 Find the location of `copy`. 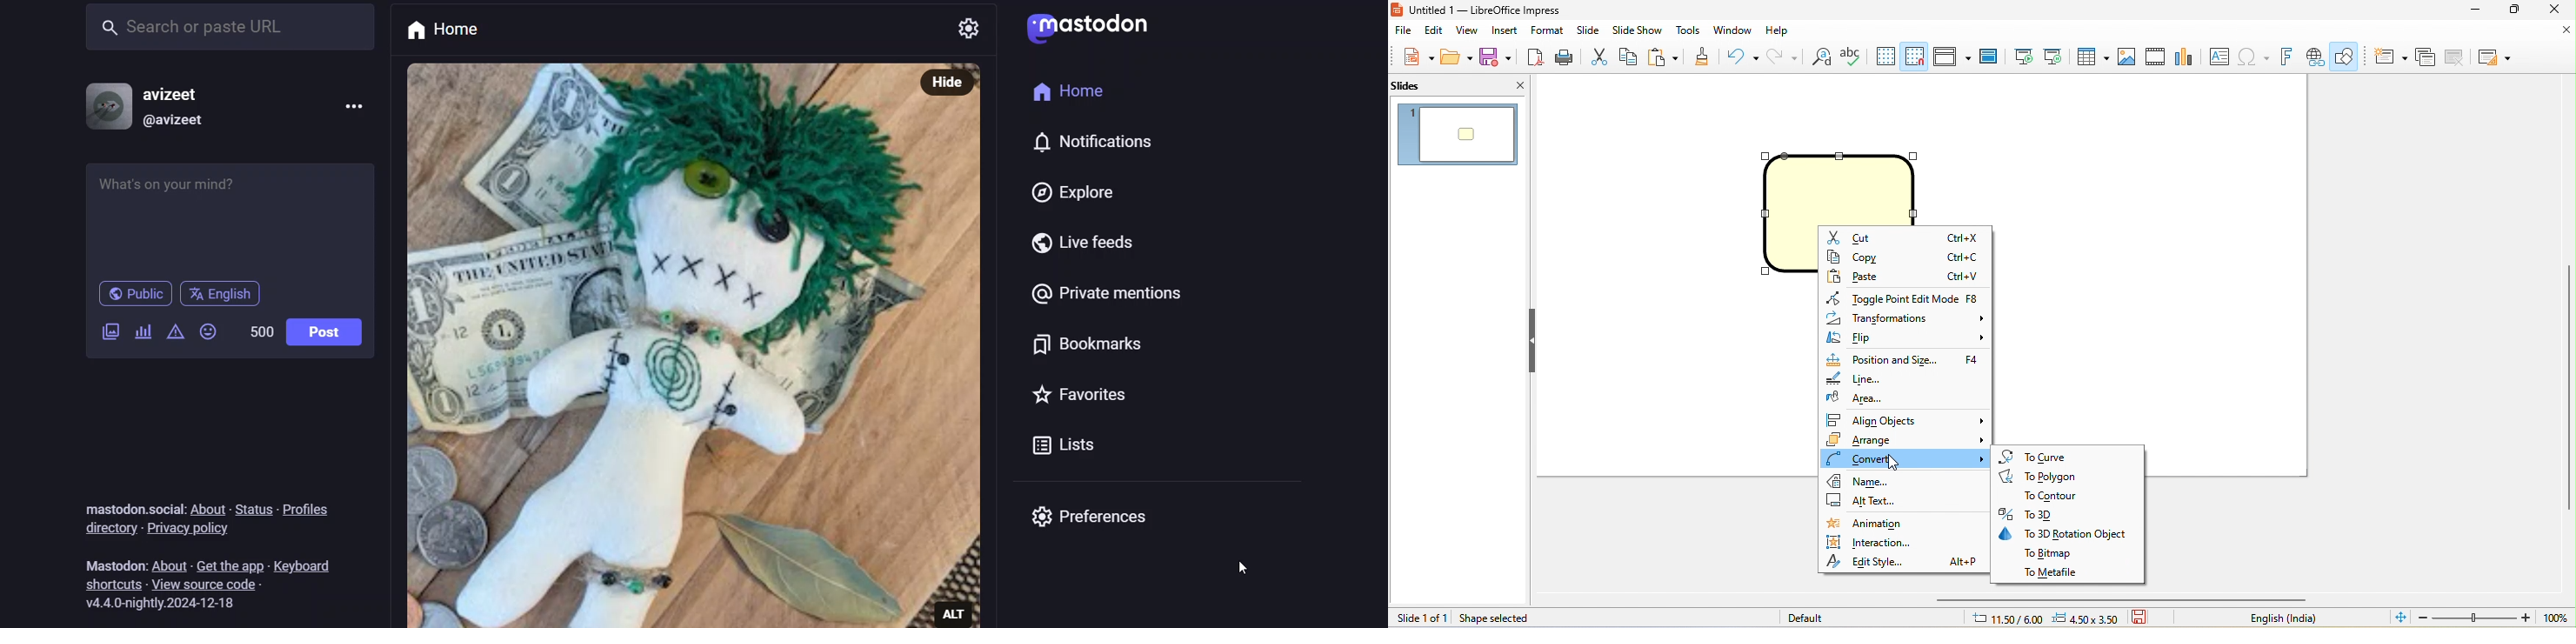

copy is located at coordinates (1904, 256).